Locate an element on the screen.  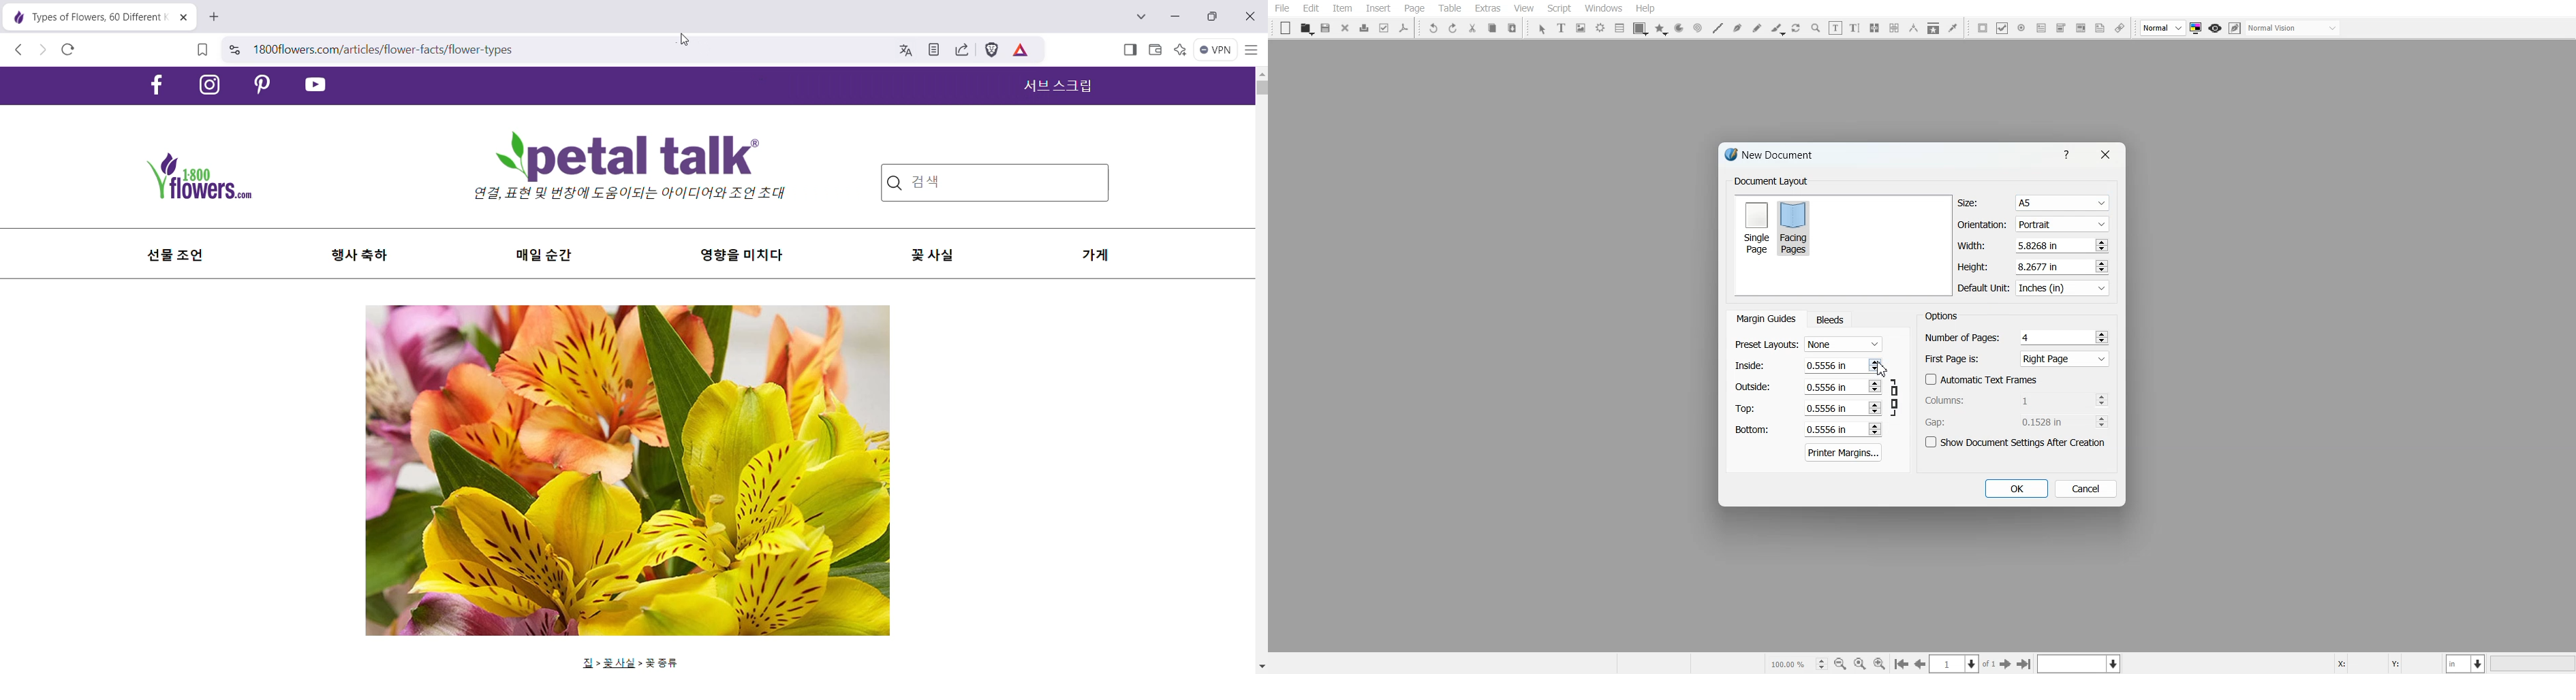
Copy Item Properties is located at coordinates (1934, 28).